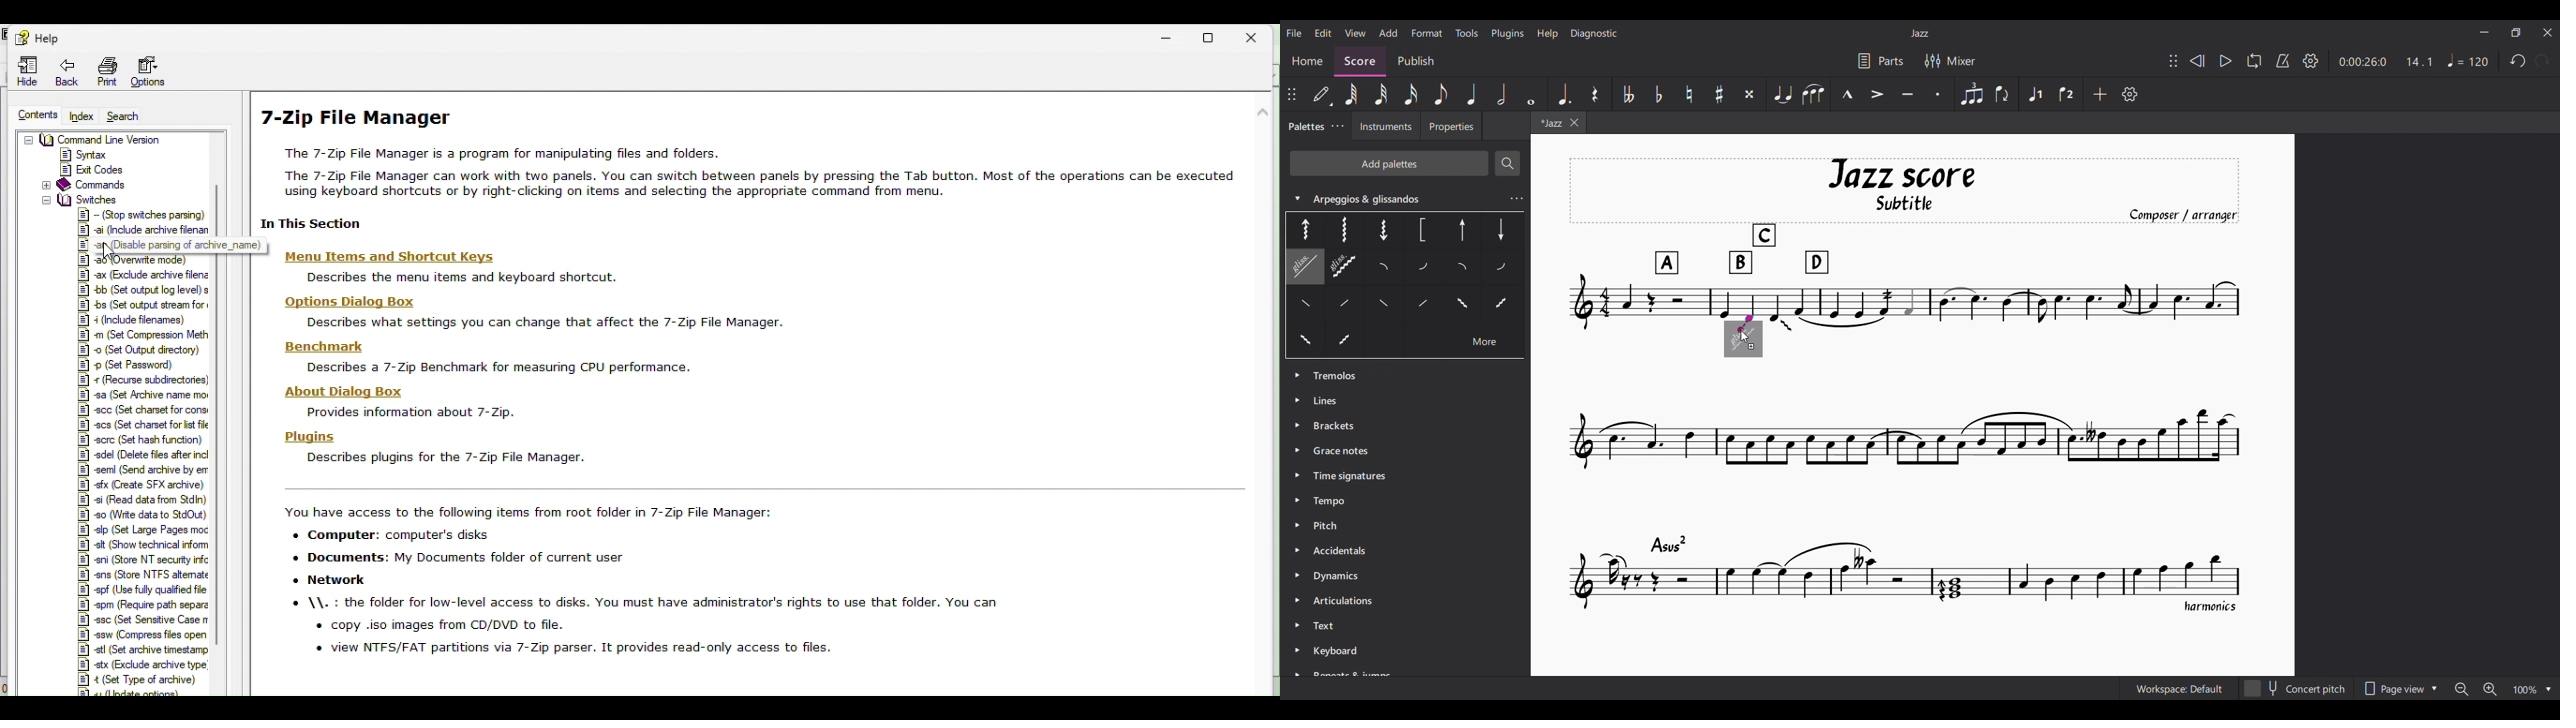 The width and height of the screenshot is (2576, 728). Describe the element at coordinates (1389, 163) in the screenshot. I see `Add palettes` at that location.